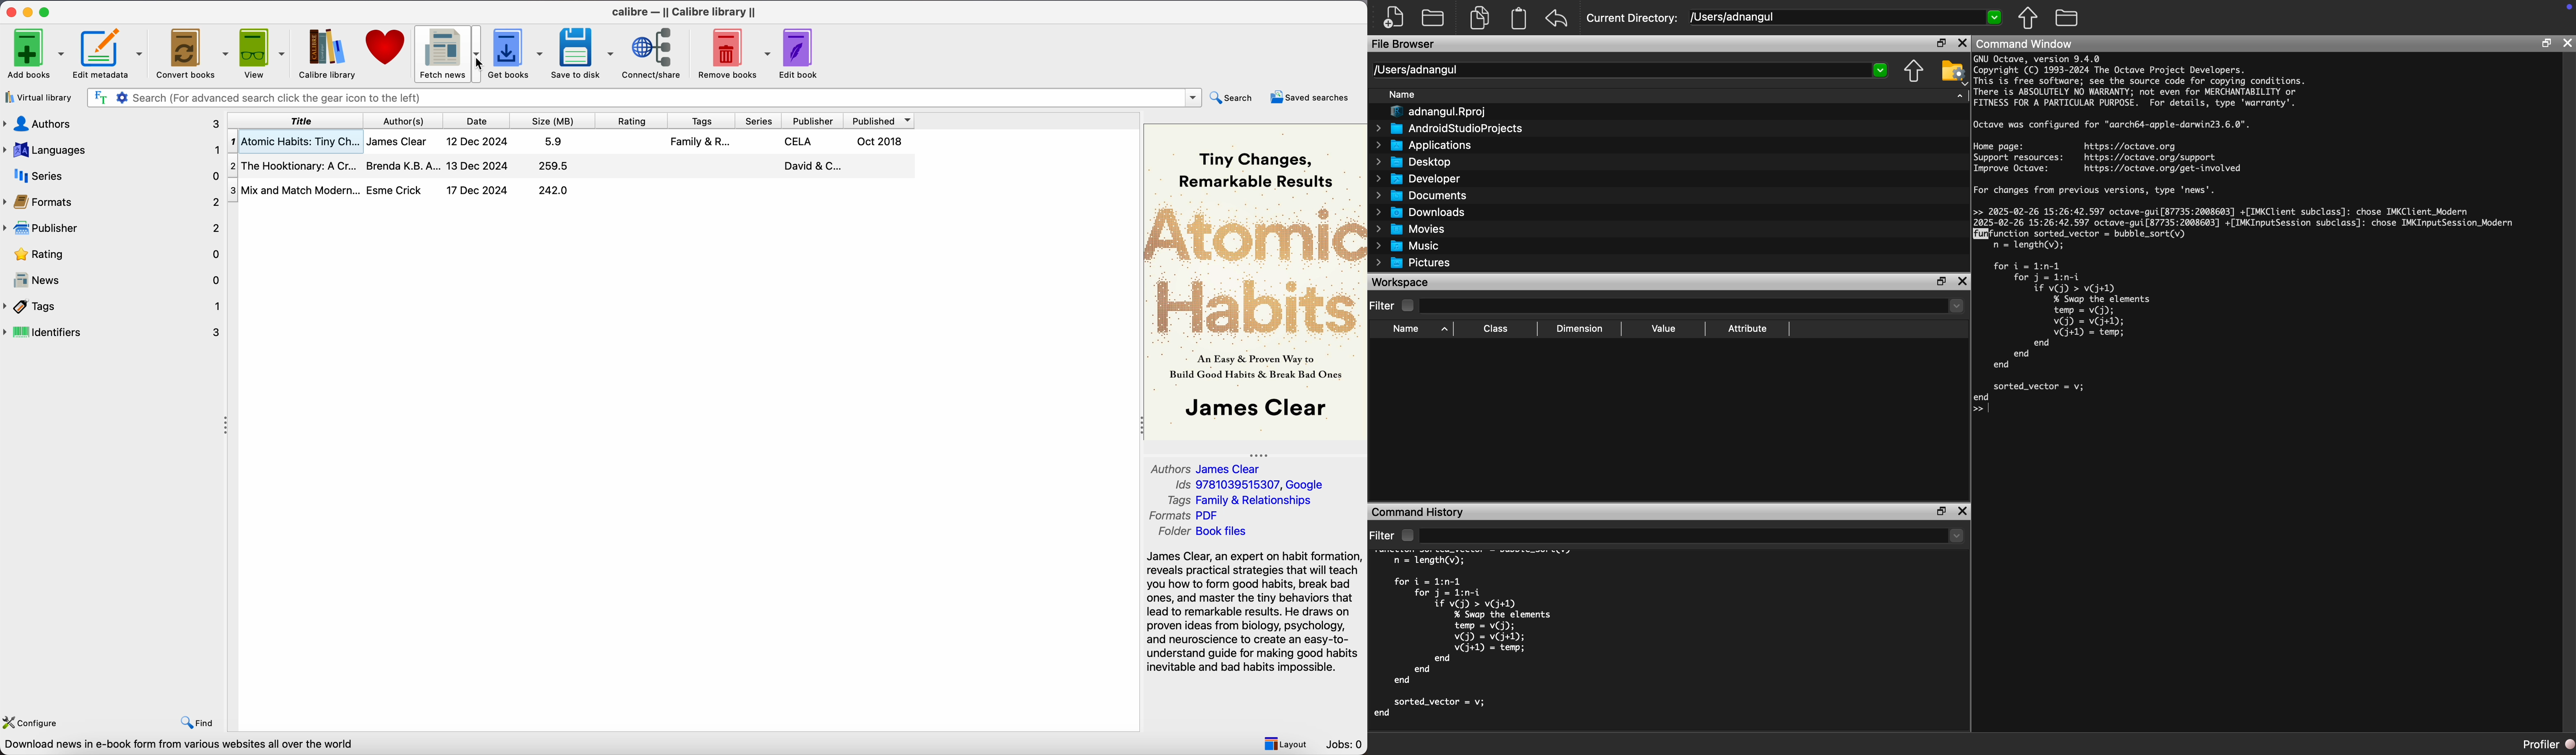 This screenshot has height=756, width=2576. What do you see at coordinates (477, 166) in the screenshot?
I see `13 Dec 2024` at bounding box center [477, 166].